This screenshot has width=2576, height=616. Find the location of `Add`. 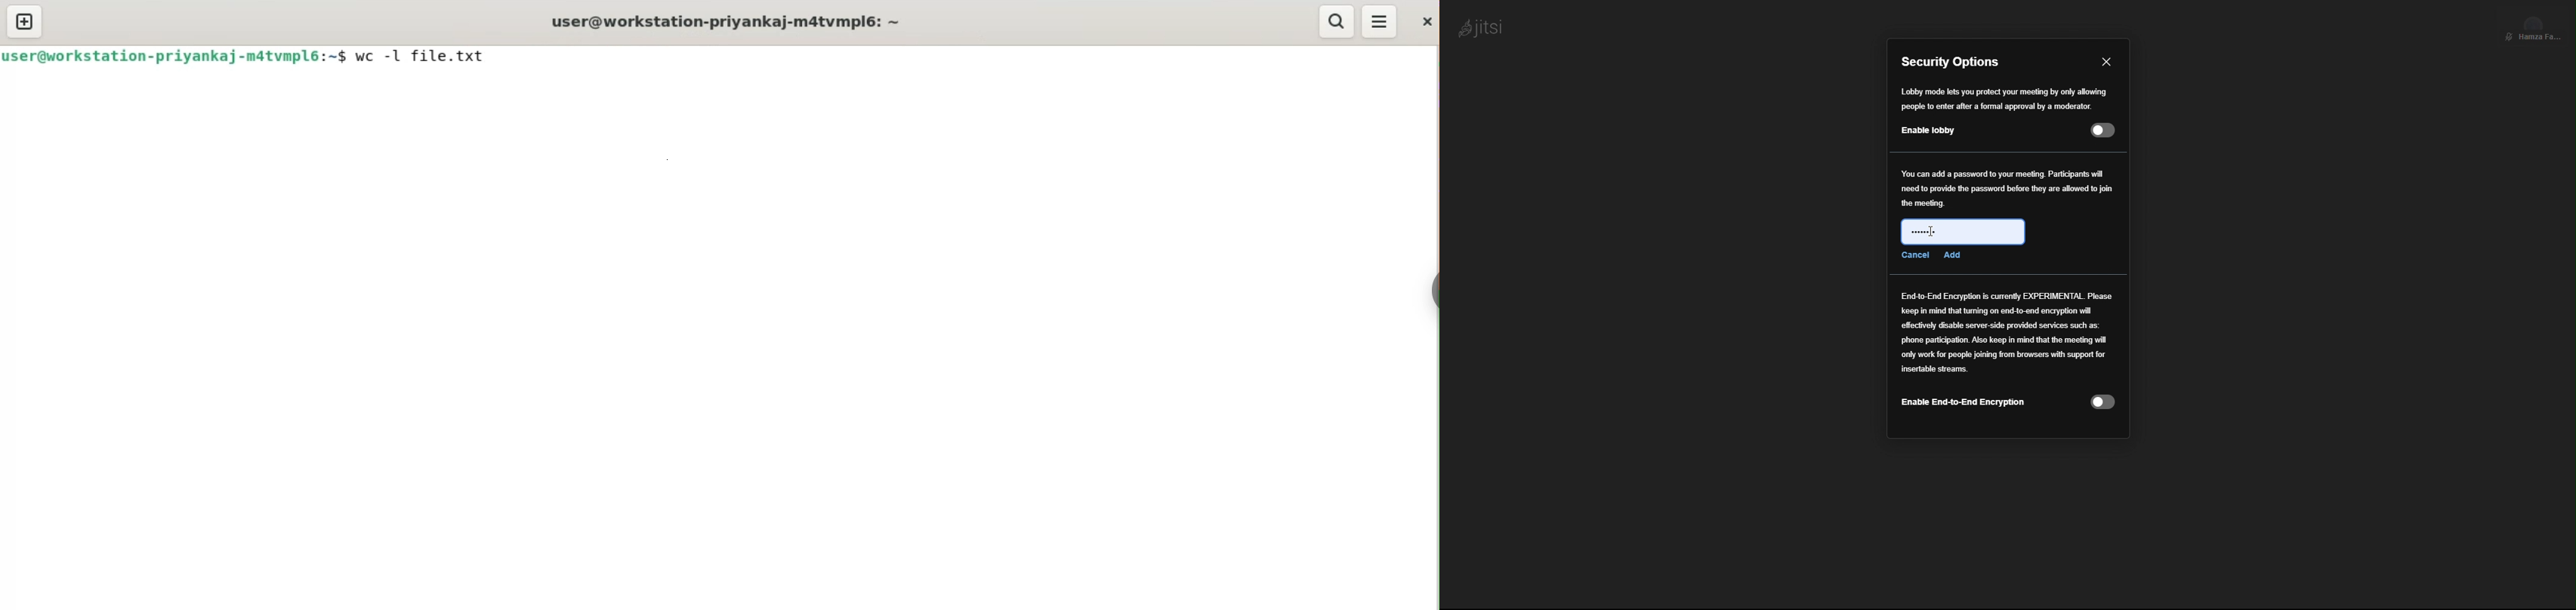

Add is located at coordinates (1953, 255).